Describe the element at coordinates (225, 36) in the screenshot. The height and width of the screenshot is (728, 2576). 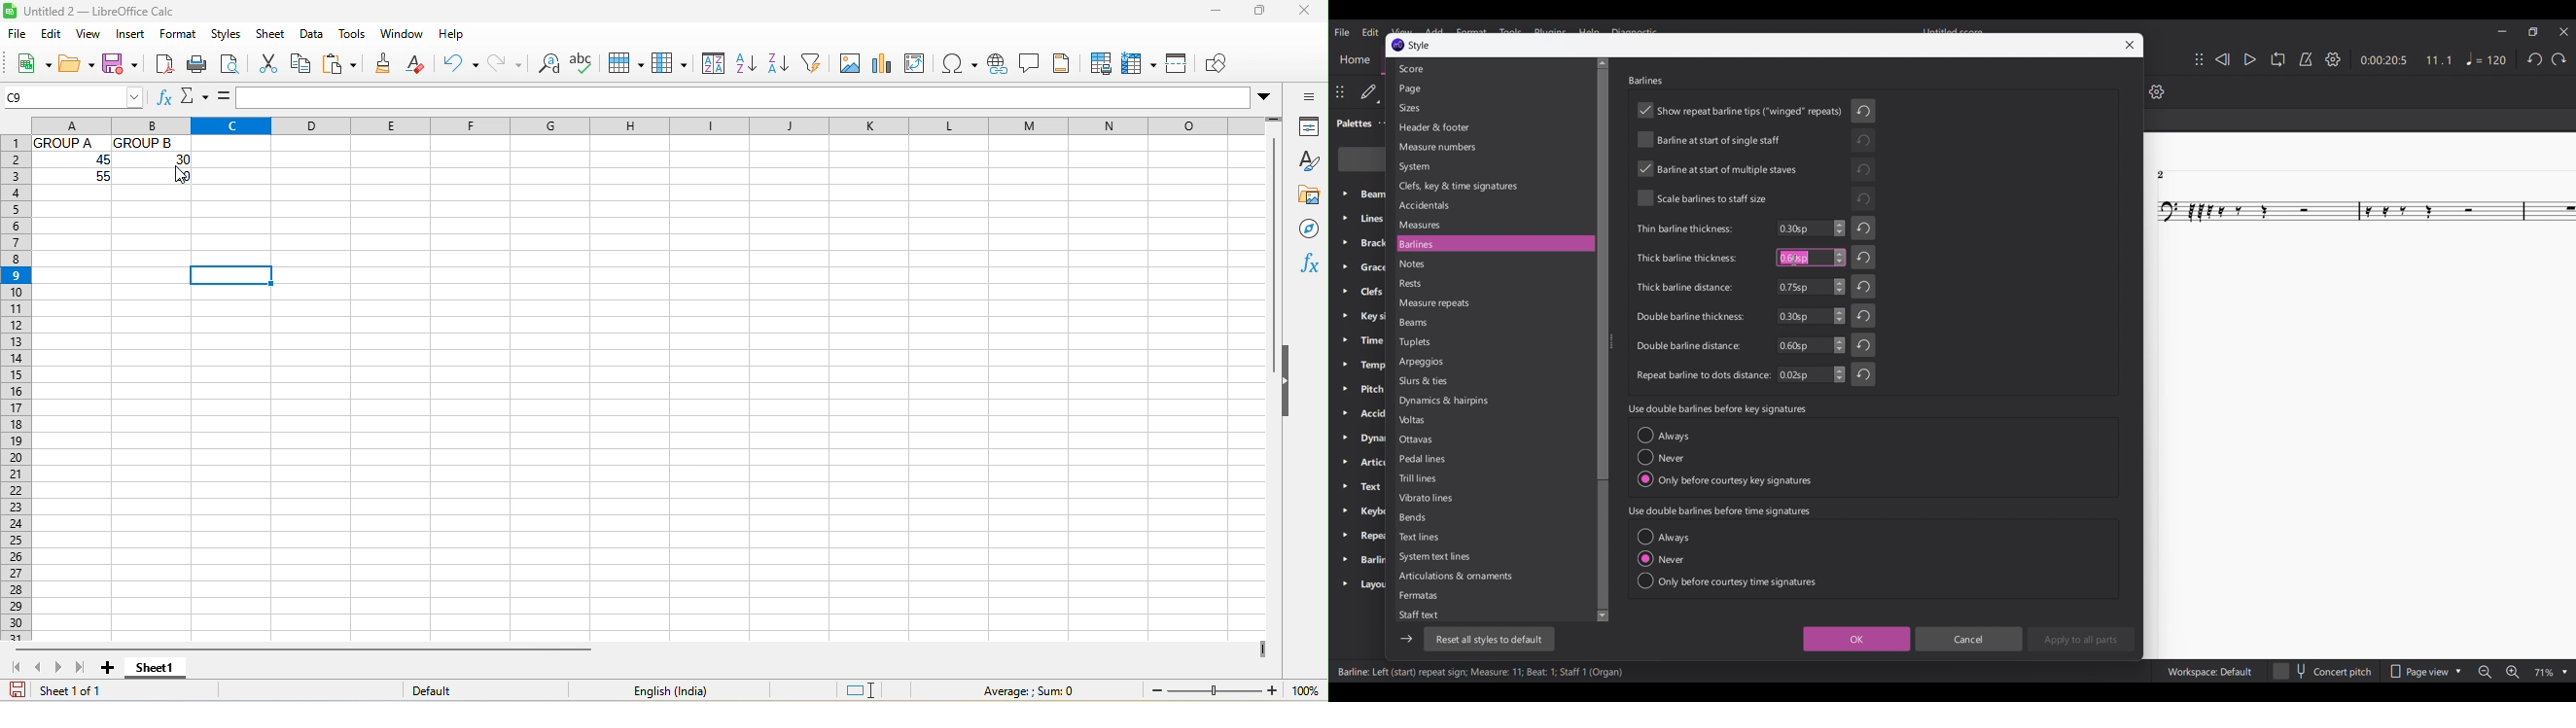
I see `styles` at that location.